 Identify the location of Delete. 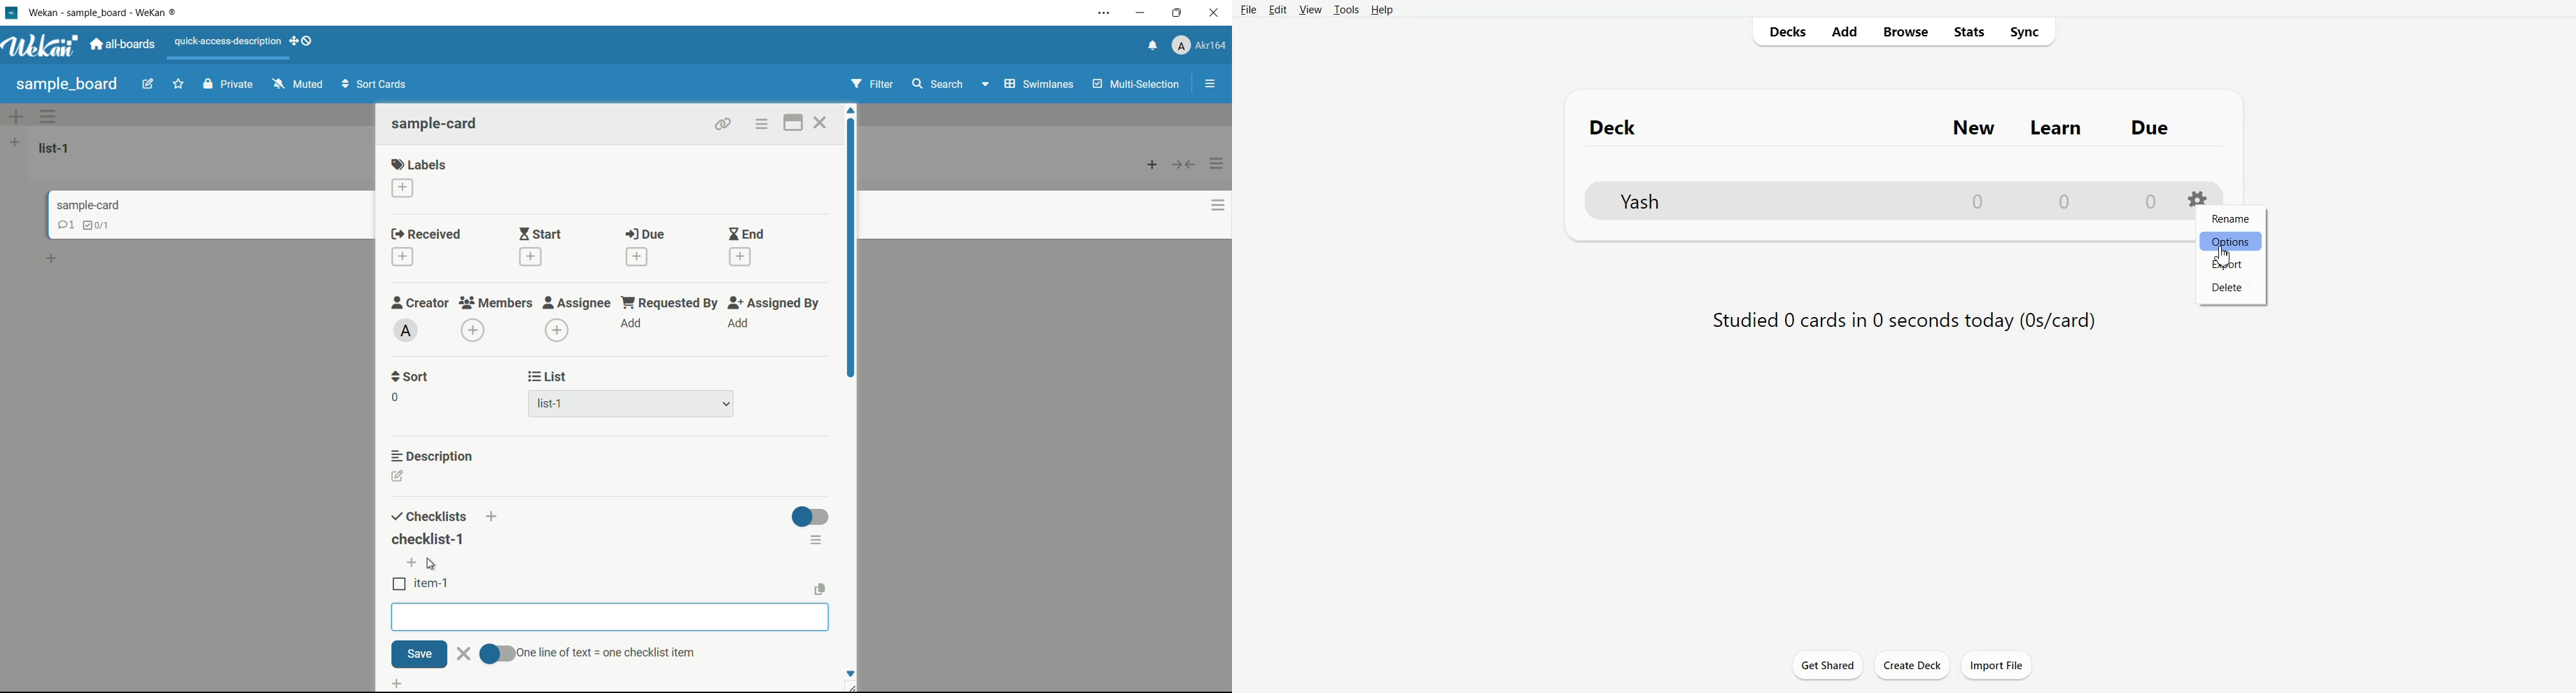
(2230, 287).